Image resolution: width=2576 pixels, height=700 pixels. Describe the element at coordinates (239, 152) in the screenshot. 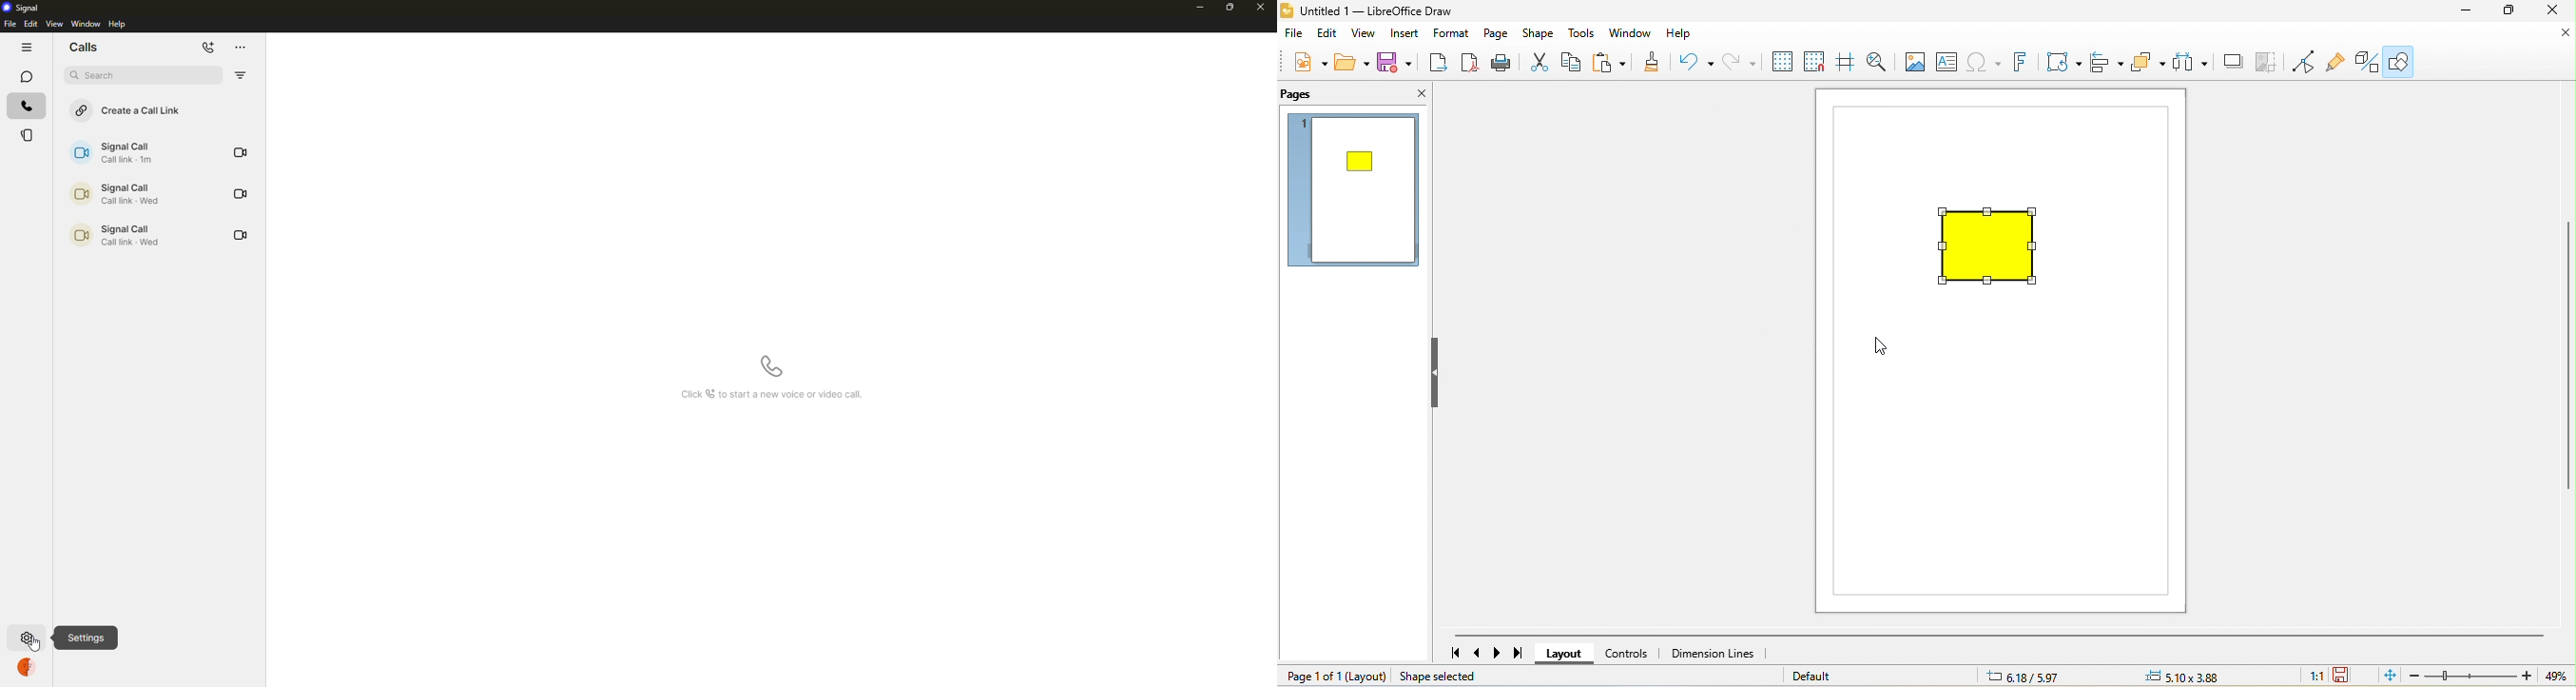

I see `video` at that location.